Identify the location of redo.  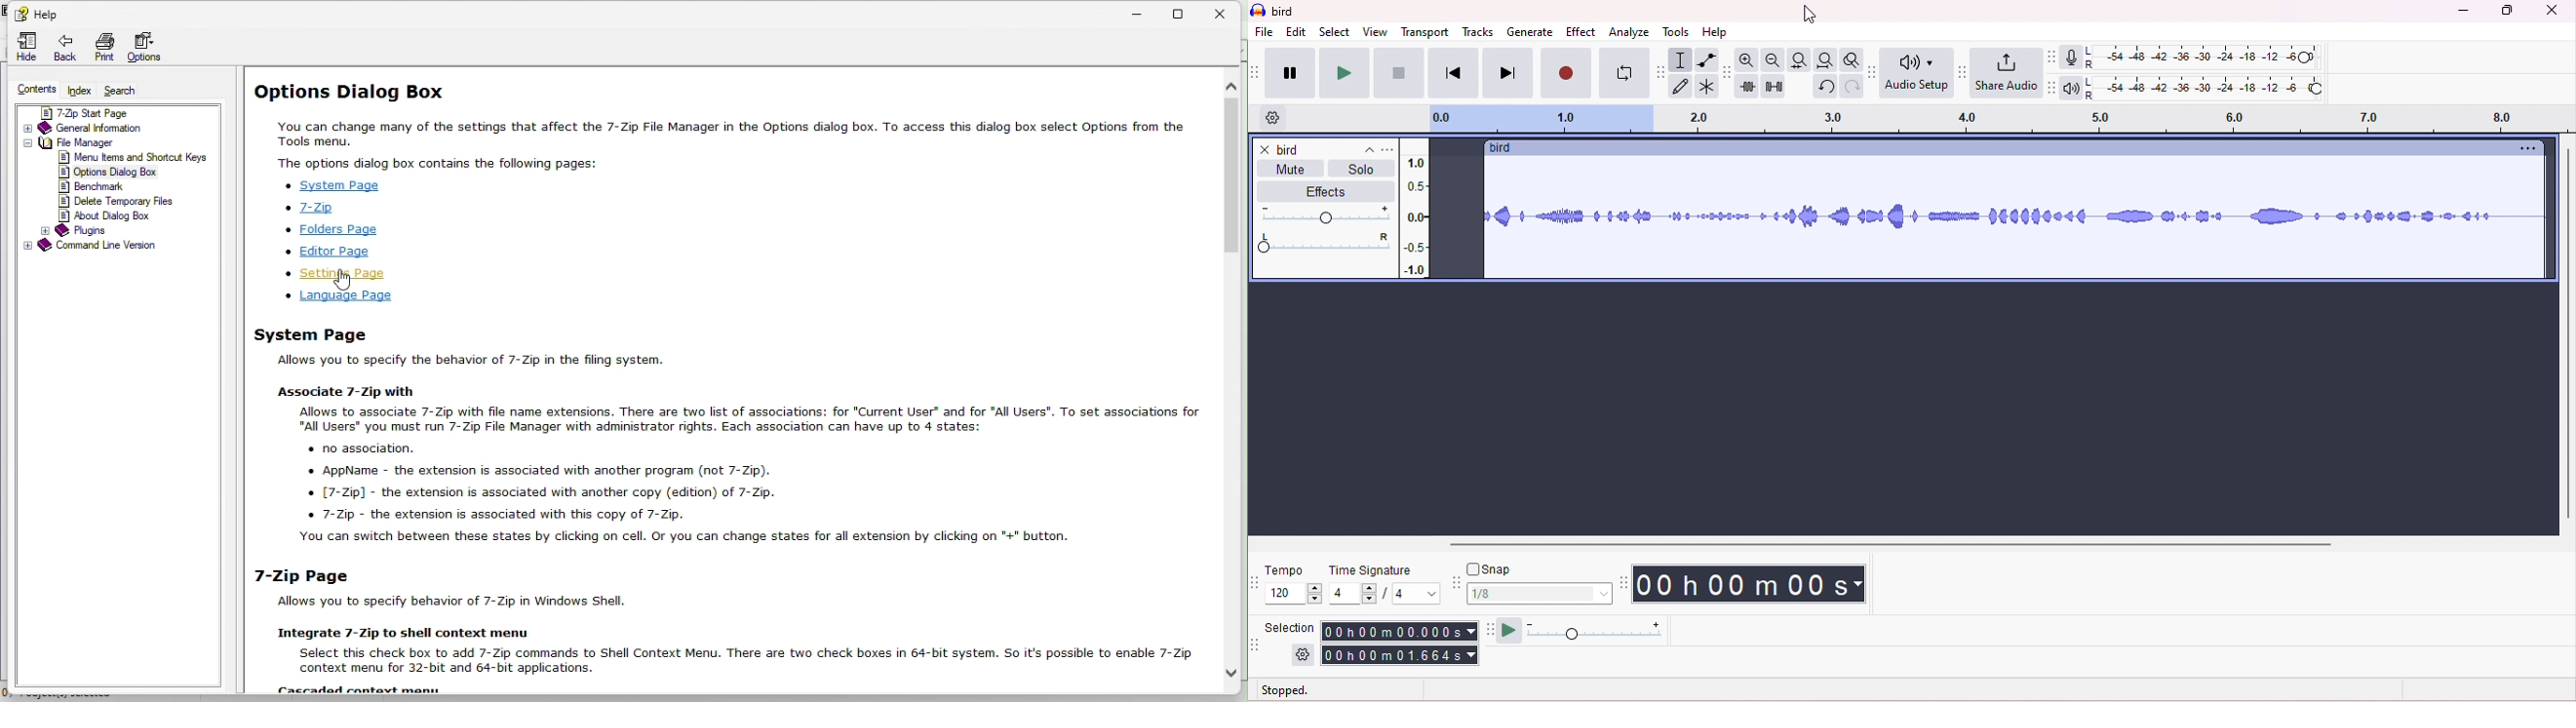
(1850, 88).